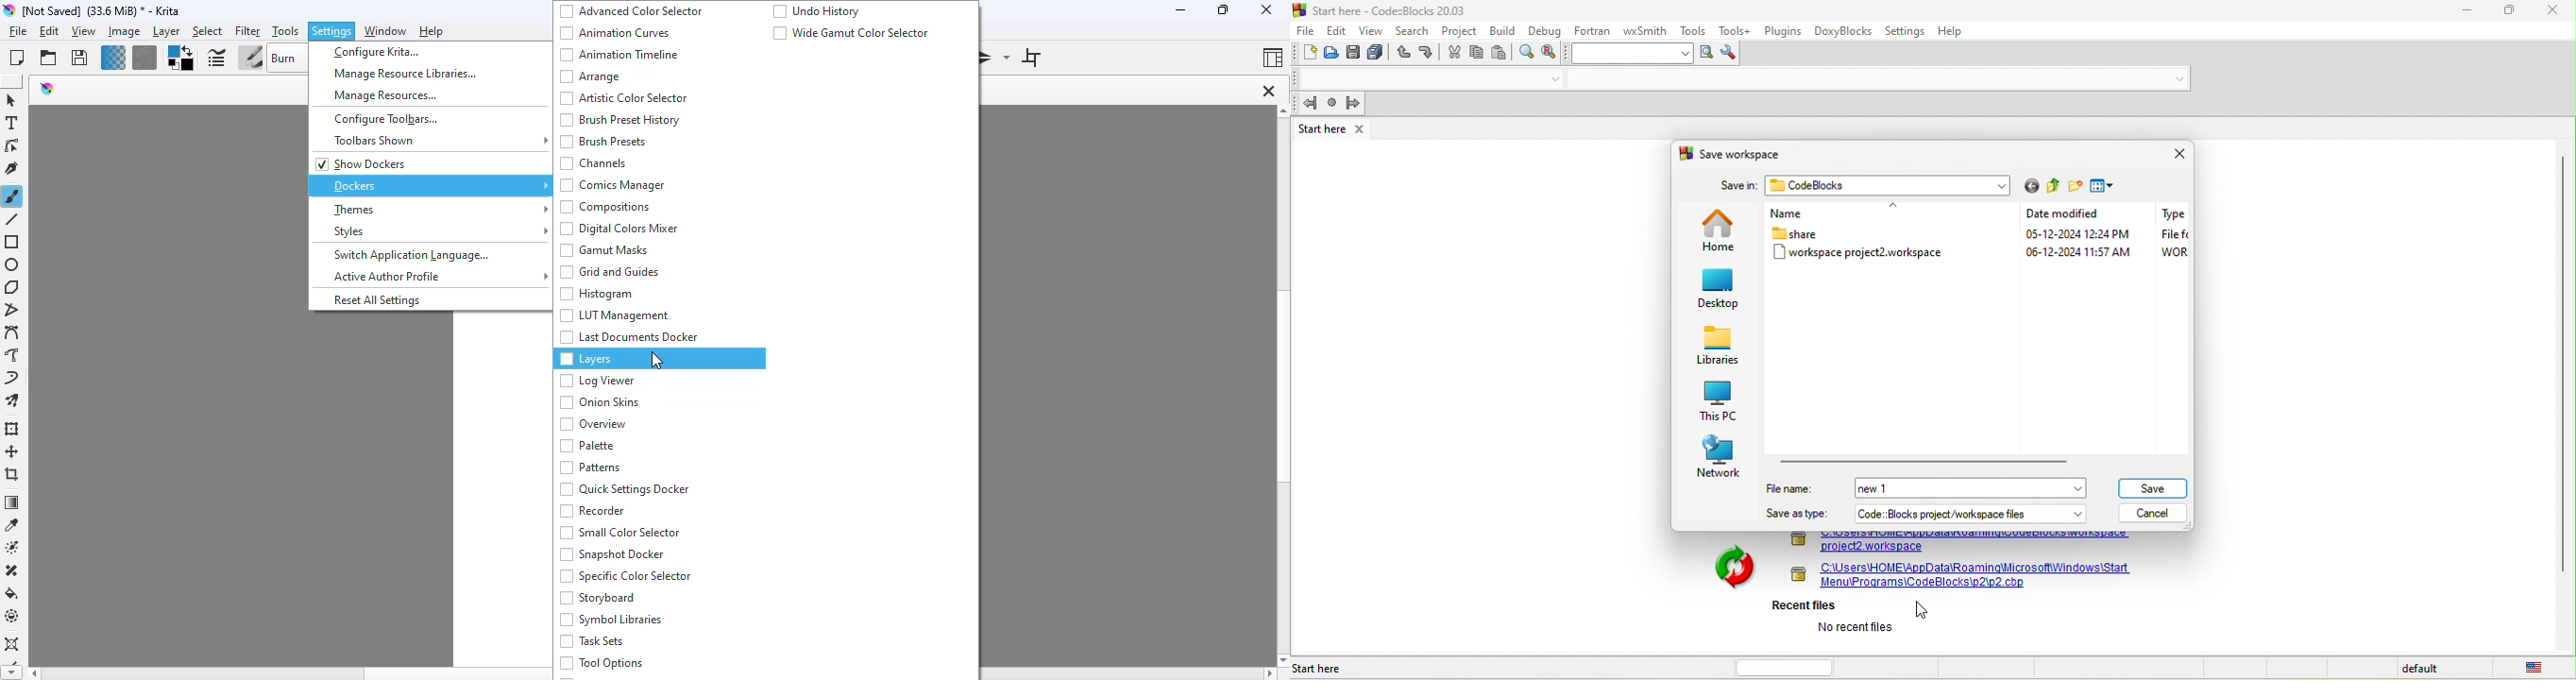 This screenshot has width=2576, height=700. I want to click on start here, so click(1333, 128).